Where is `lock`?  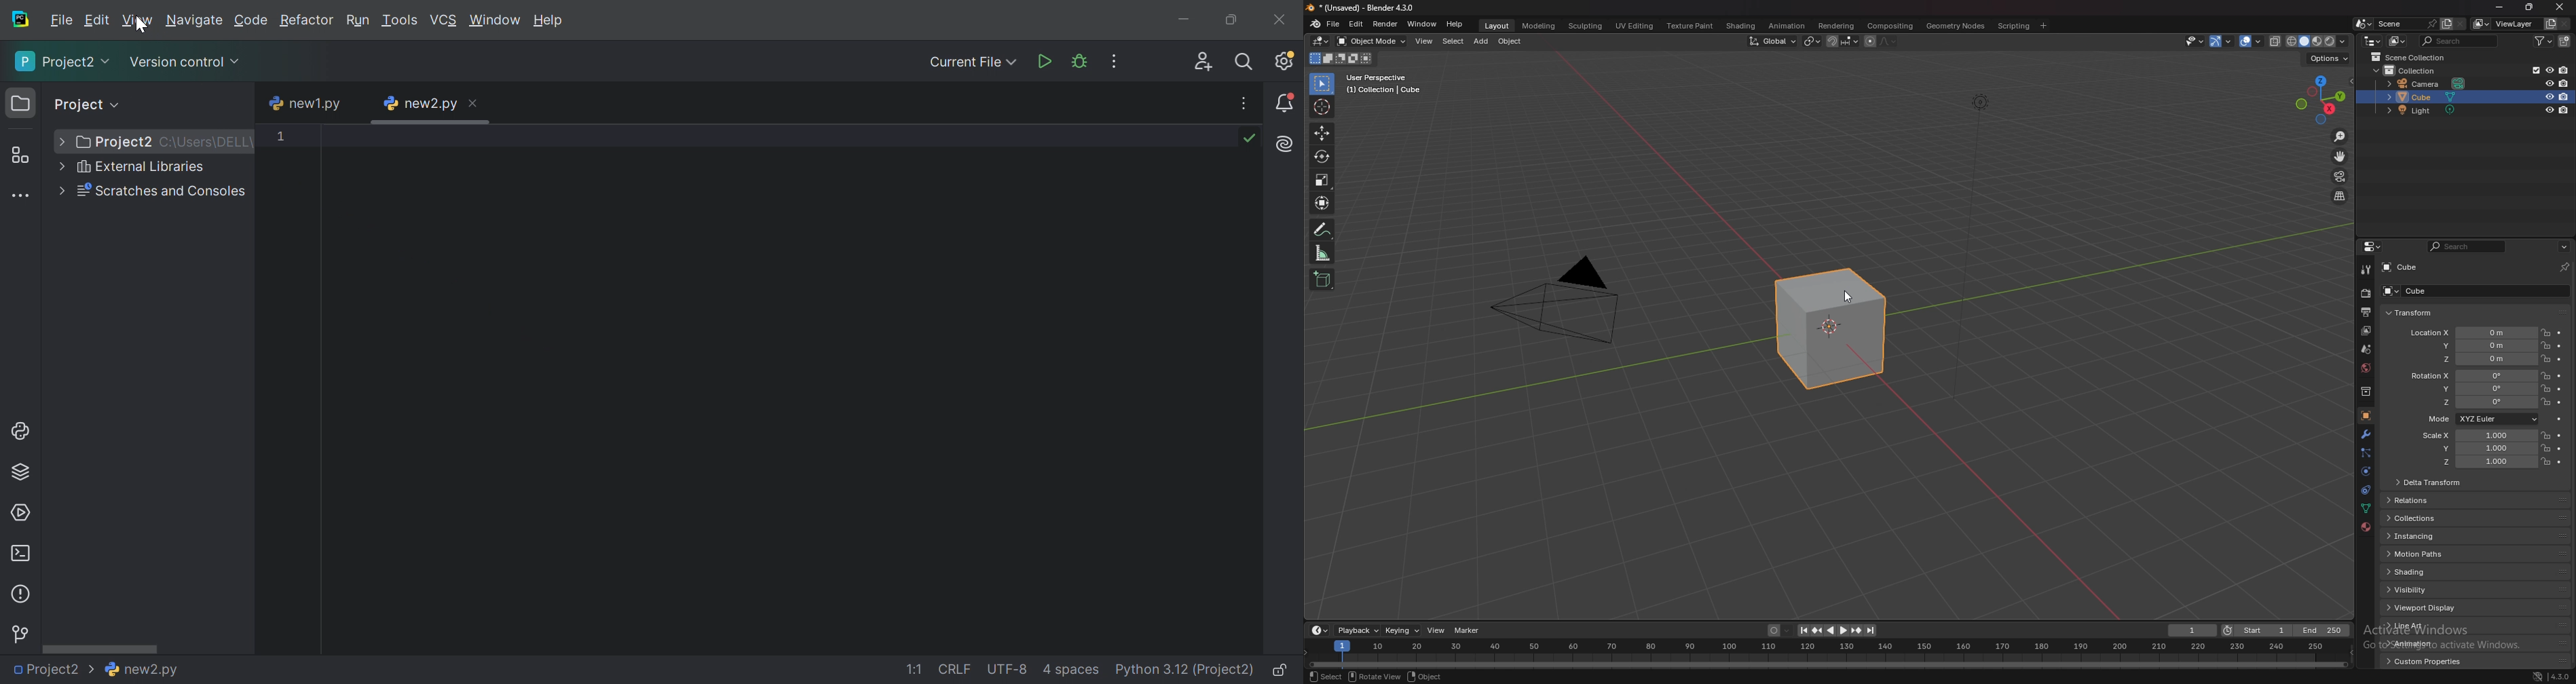 lock is located at coordinates (2546, 461).